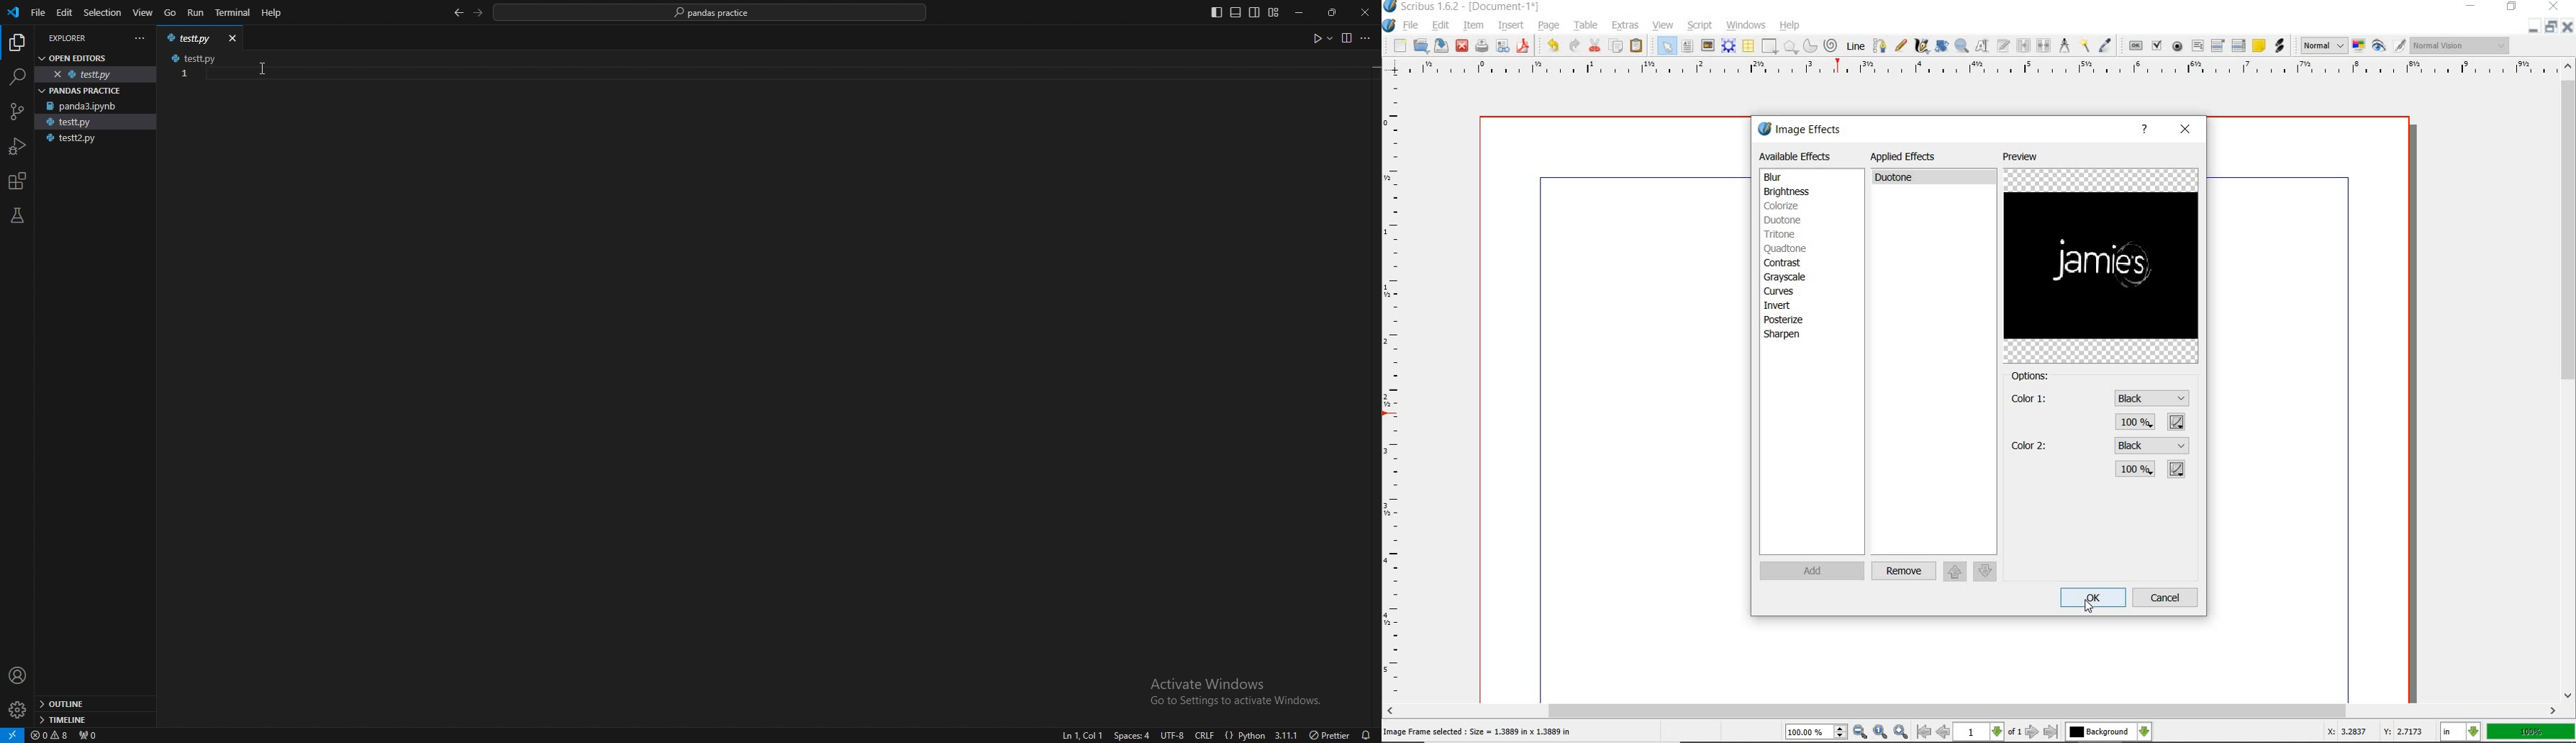 The image size is (2576, 756). I want to click on SHAPE, so click(1770, 46).